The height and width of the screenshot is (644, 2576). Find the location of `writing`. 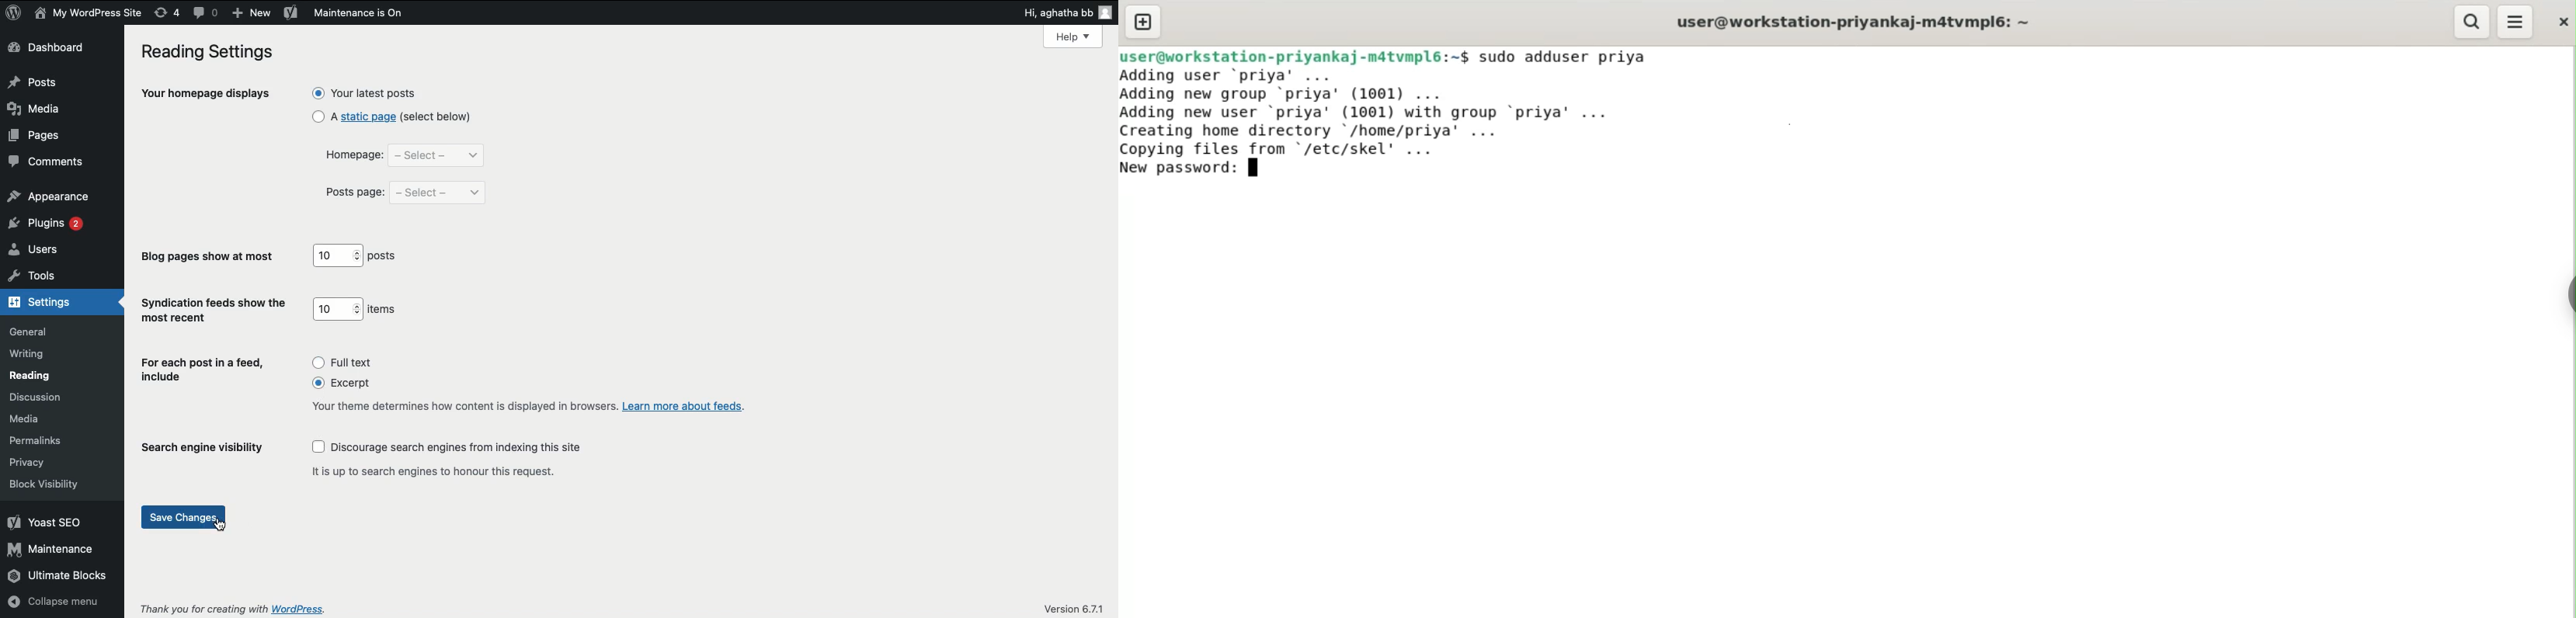

writing is located at coordinates (28, 353).